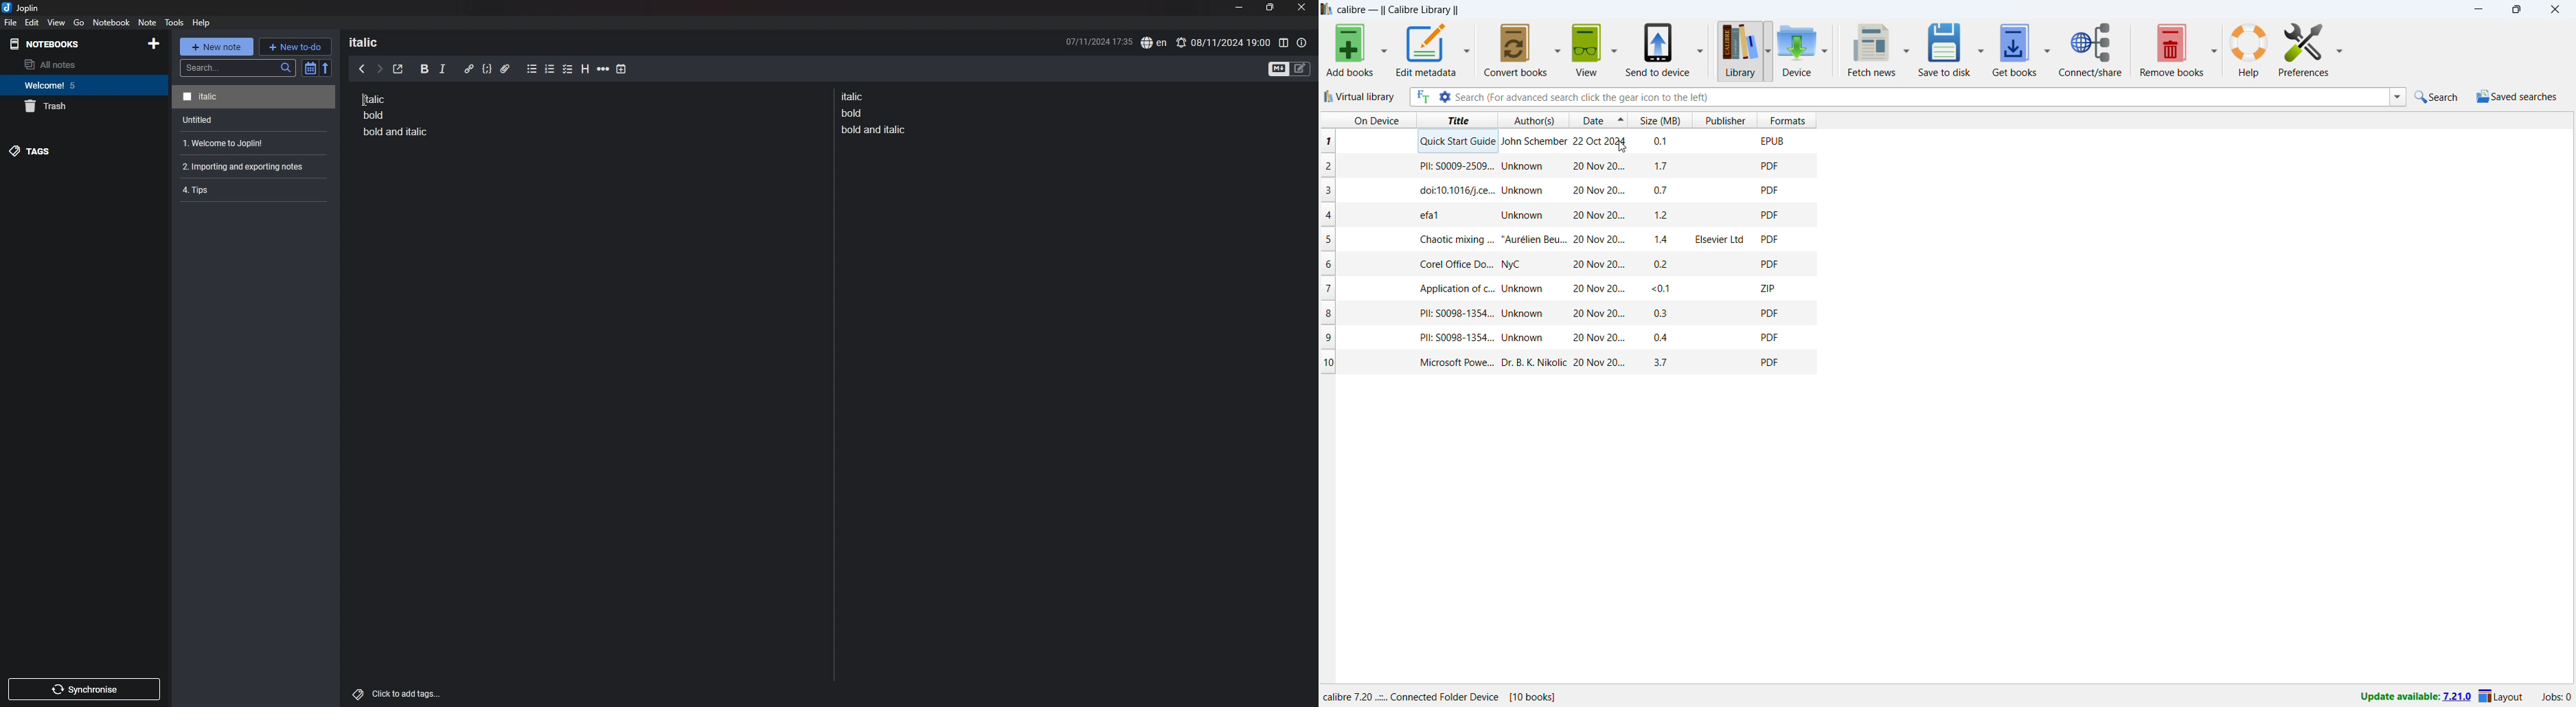  What do you see at coordinates (1290, 68) in the screenshot?
I see `toggle editors` at bounding box center [1290, 68].